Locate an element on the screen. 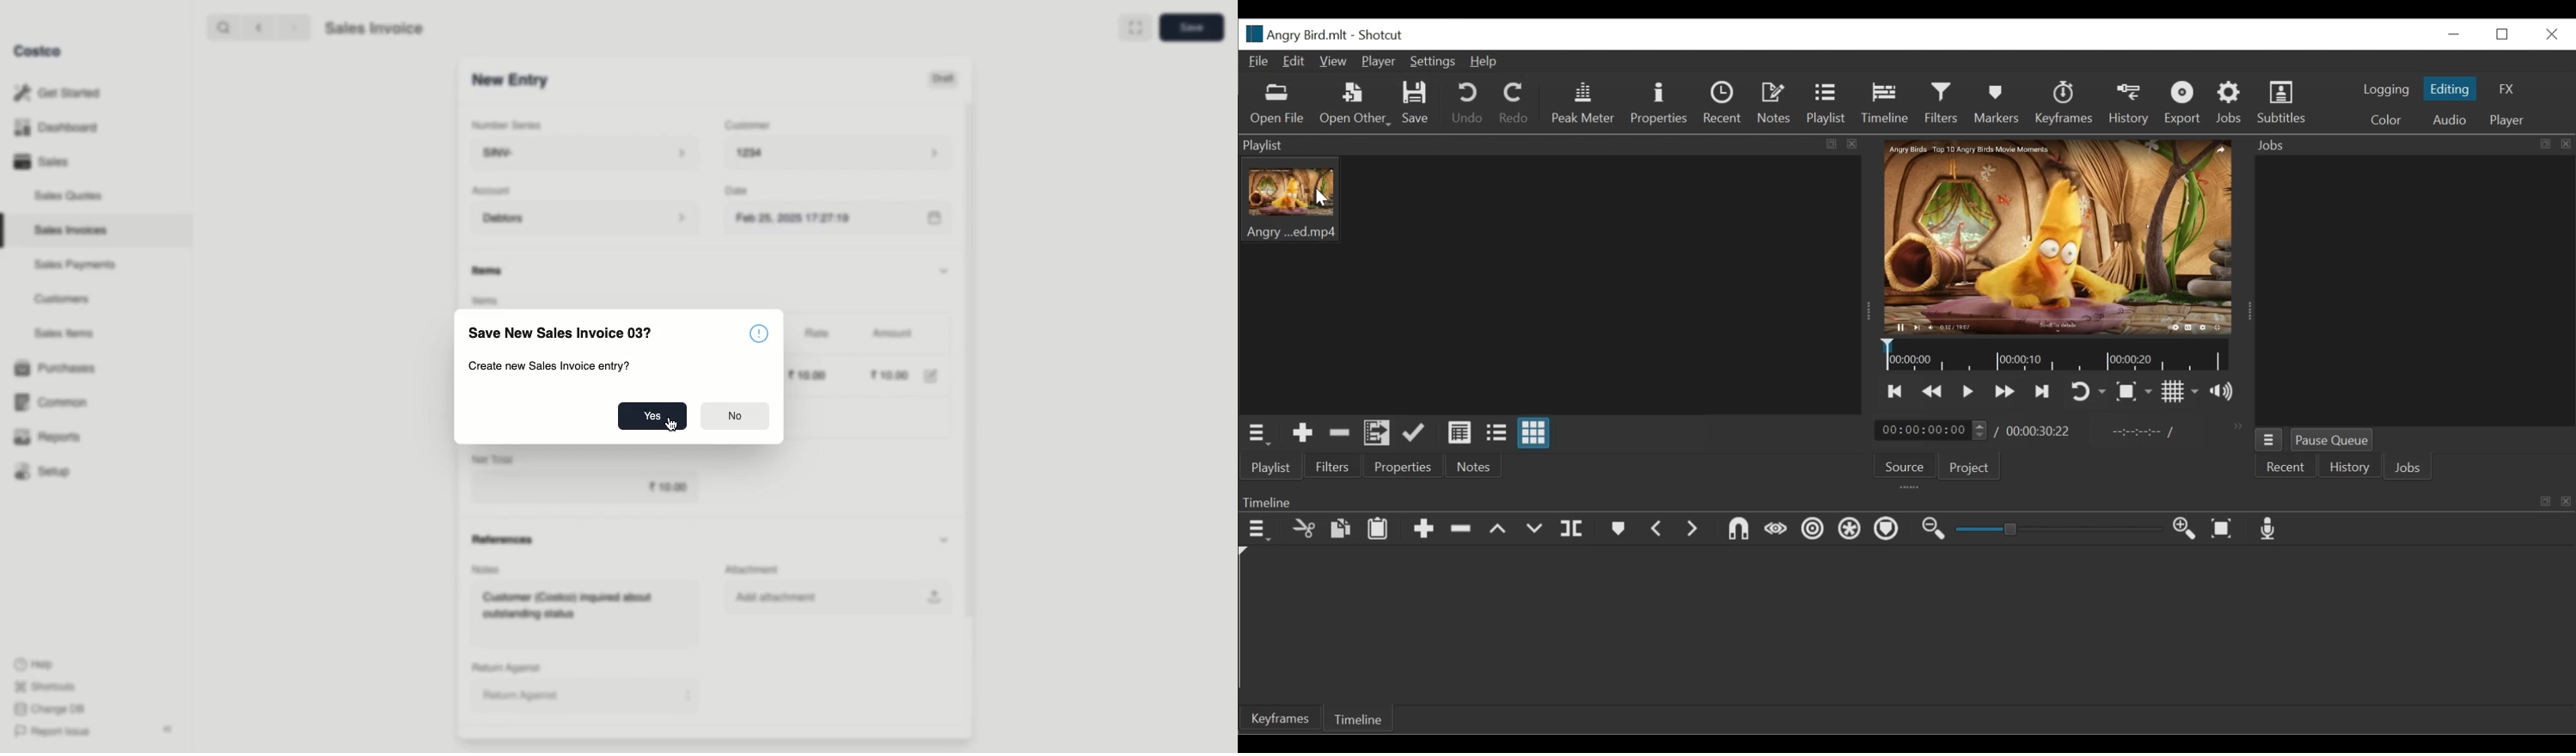  FX is located at coordinates (2504, 89).